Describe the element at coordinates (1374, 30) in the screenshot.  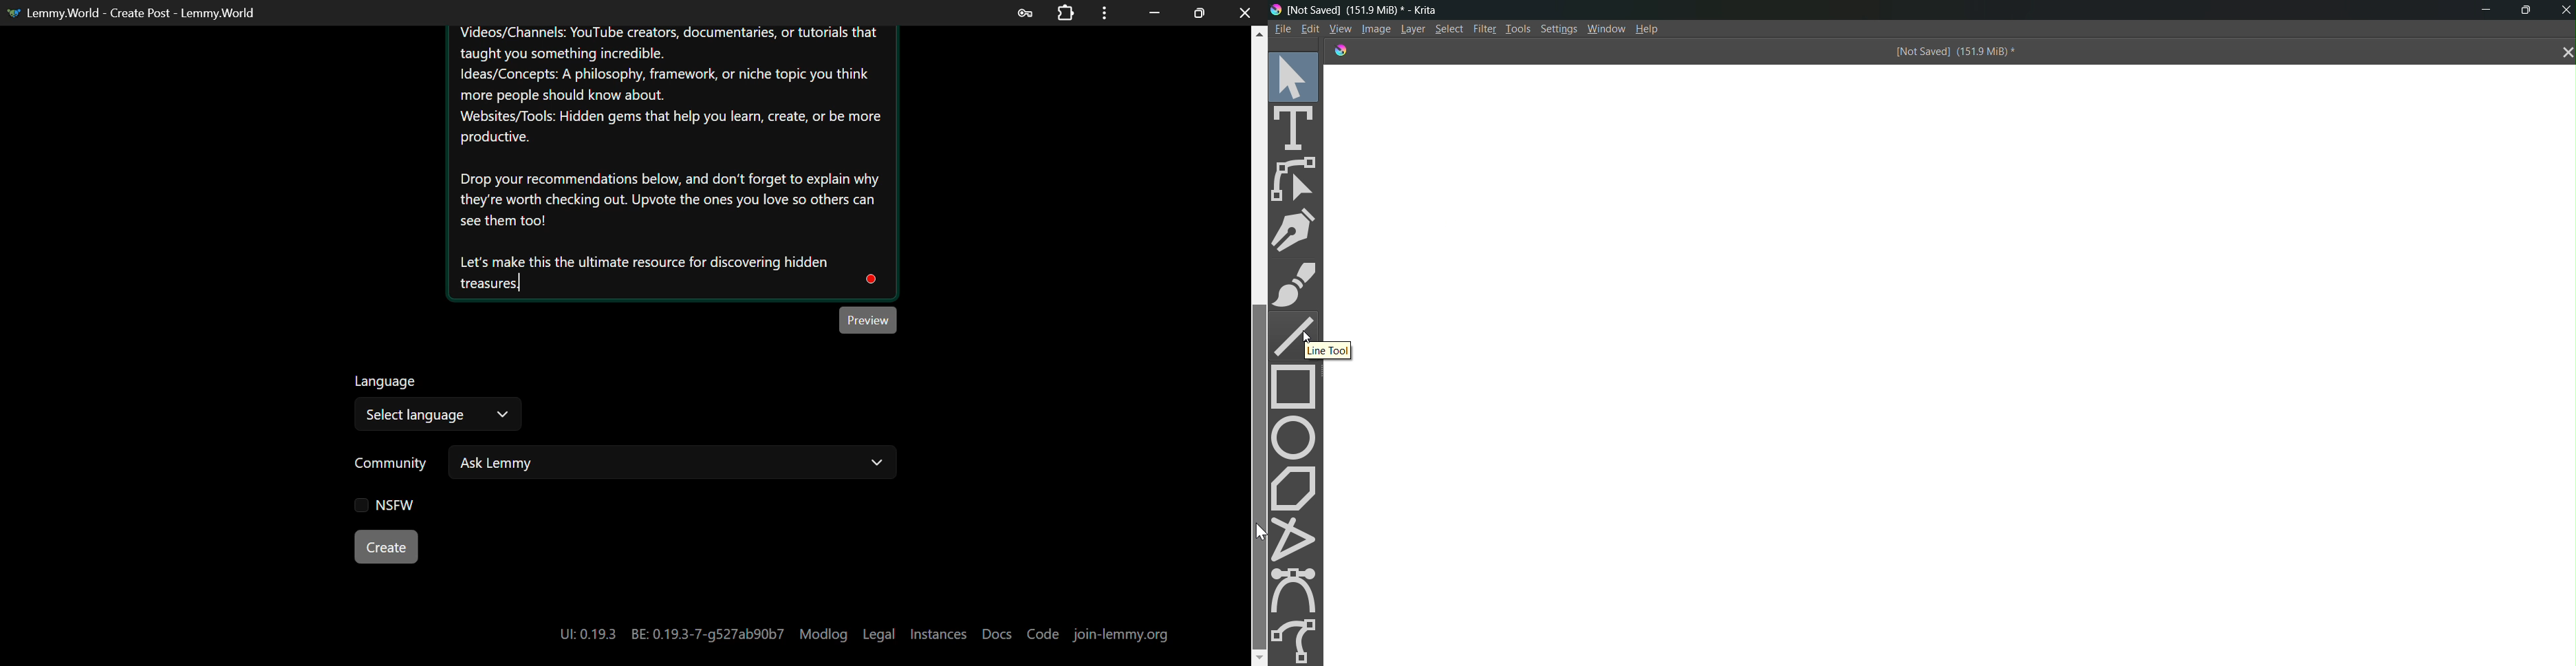
I see `Image` at that location.